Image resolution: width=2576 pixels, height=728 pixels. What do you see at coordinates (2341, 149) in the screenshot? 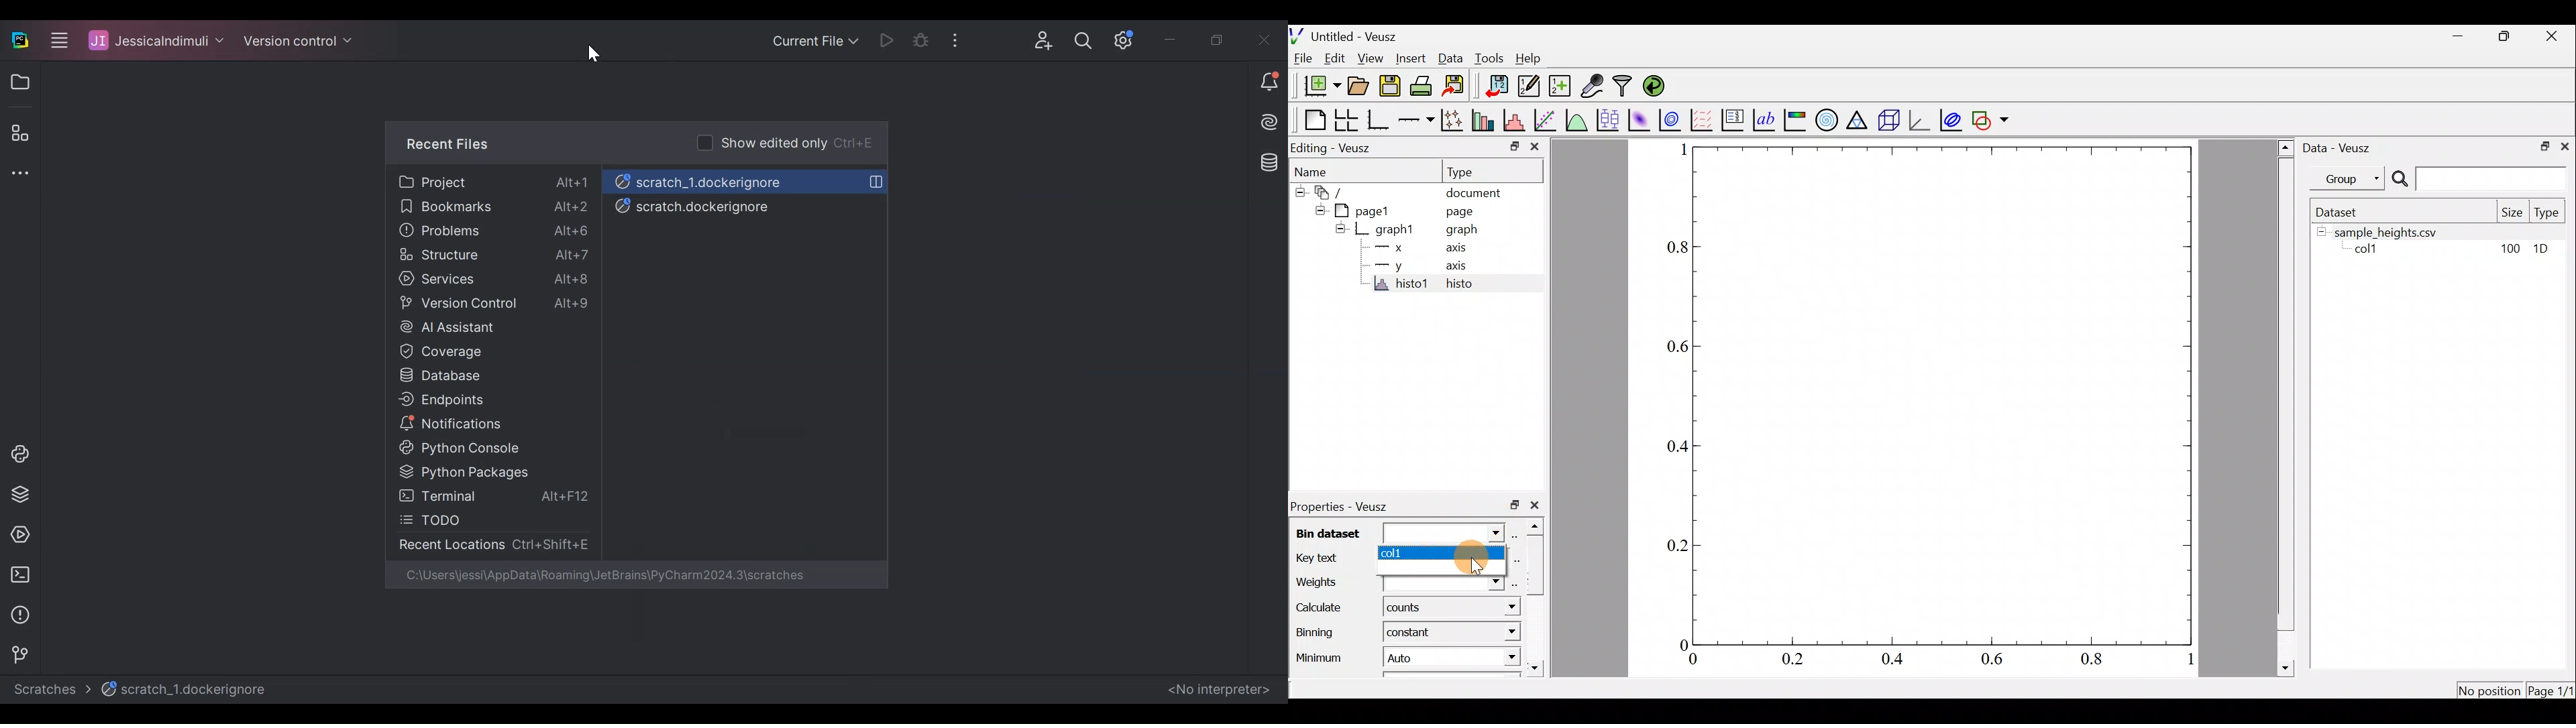
I see `Data - Veusz` at bounding box center [2341, 149].